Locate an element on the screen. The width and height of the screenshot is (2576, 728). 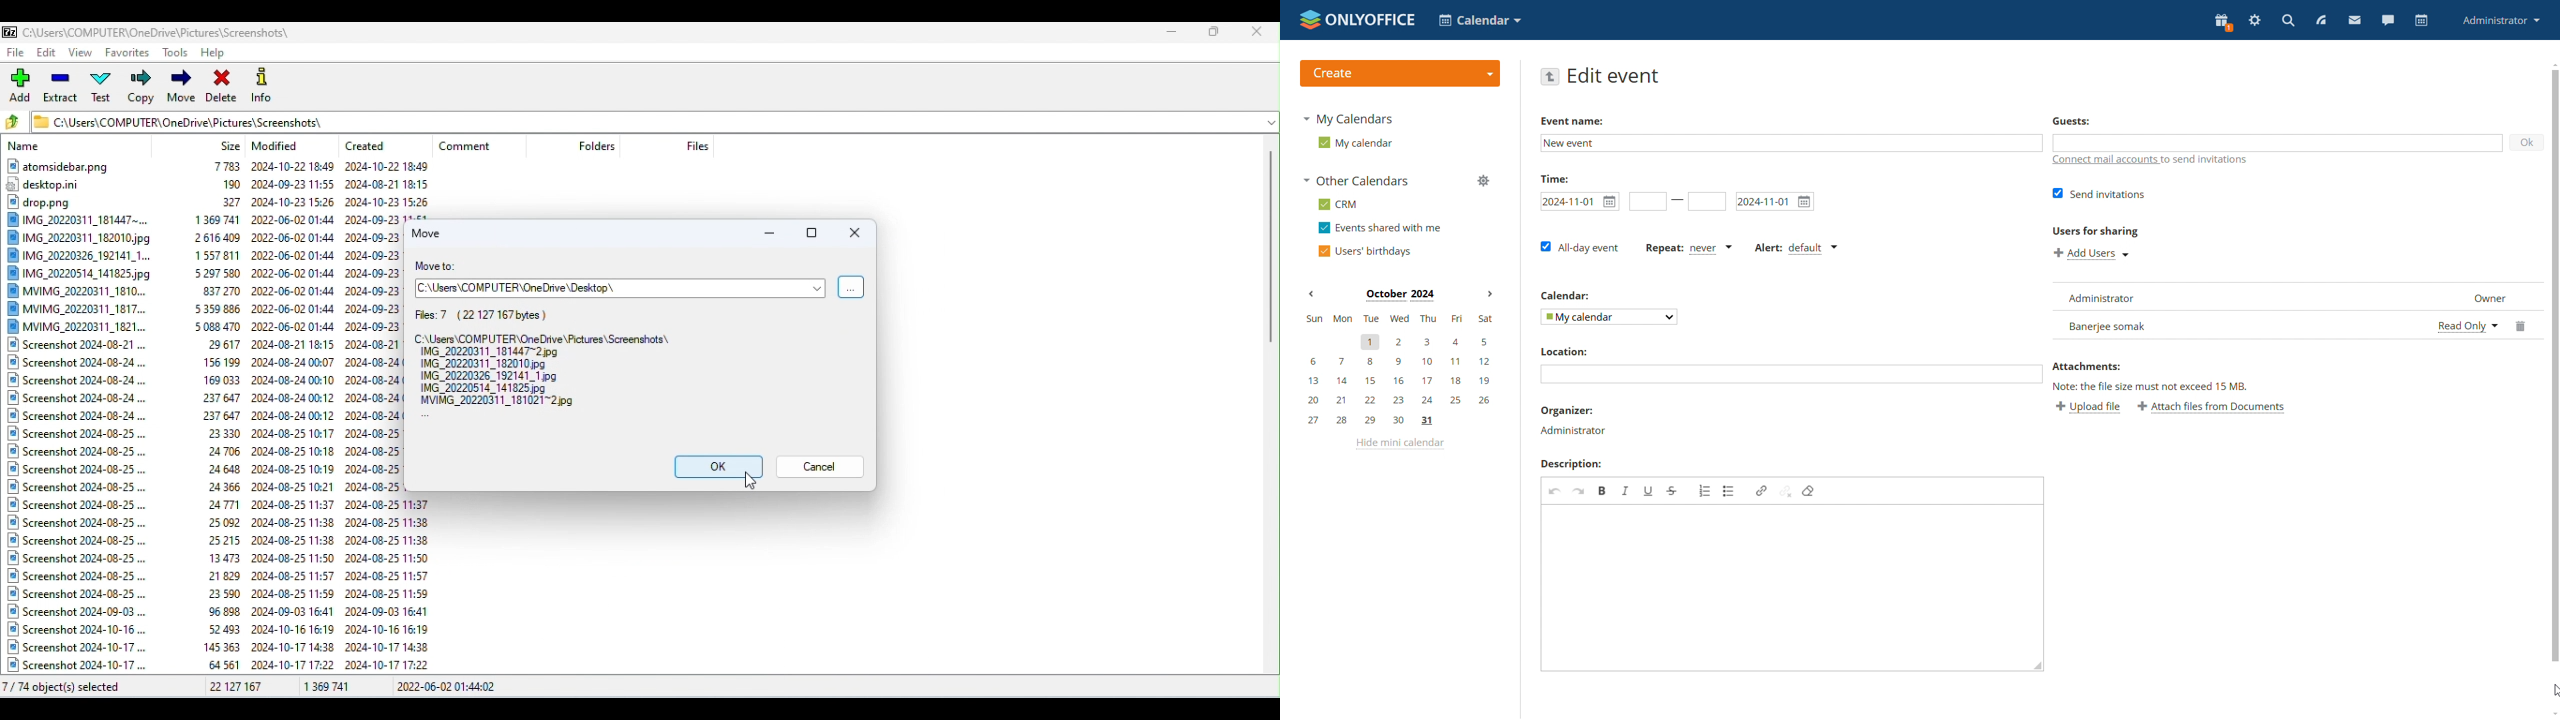
Modified is located at coordinates (279, 146).